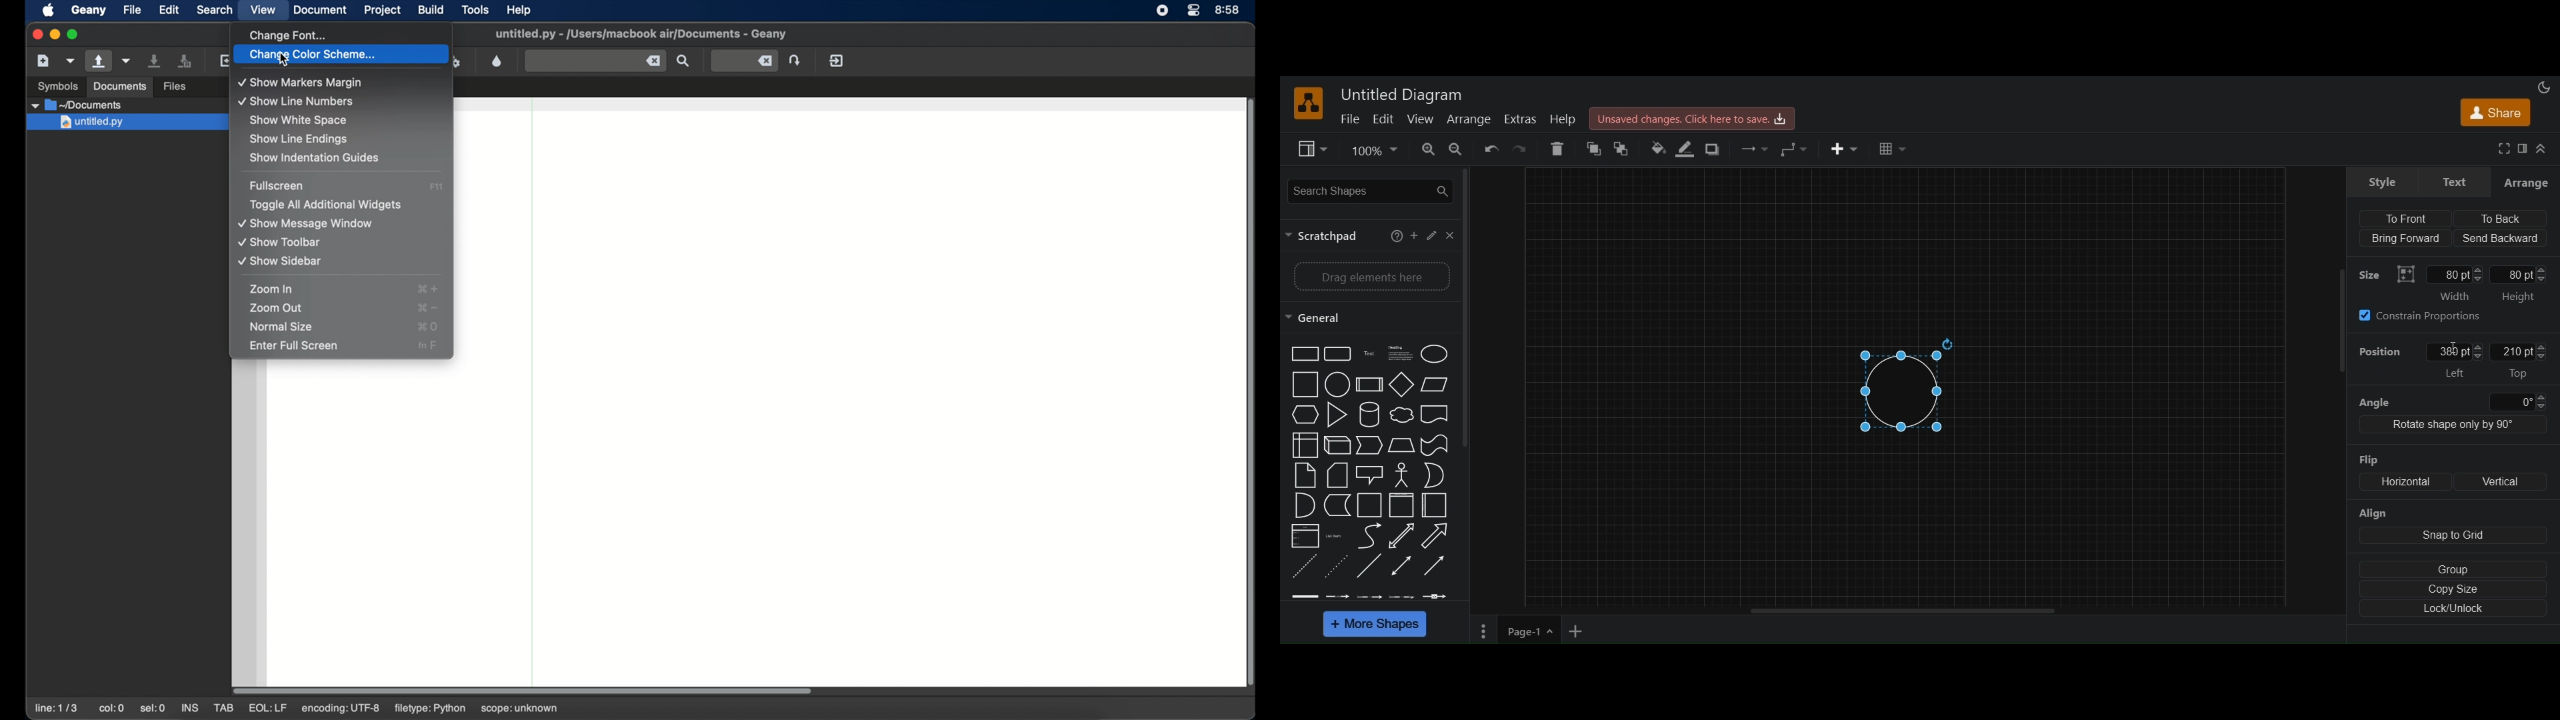  I want to click on redo, so click(1523, 150).